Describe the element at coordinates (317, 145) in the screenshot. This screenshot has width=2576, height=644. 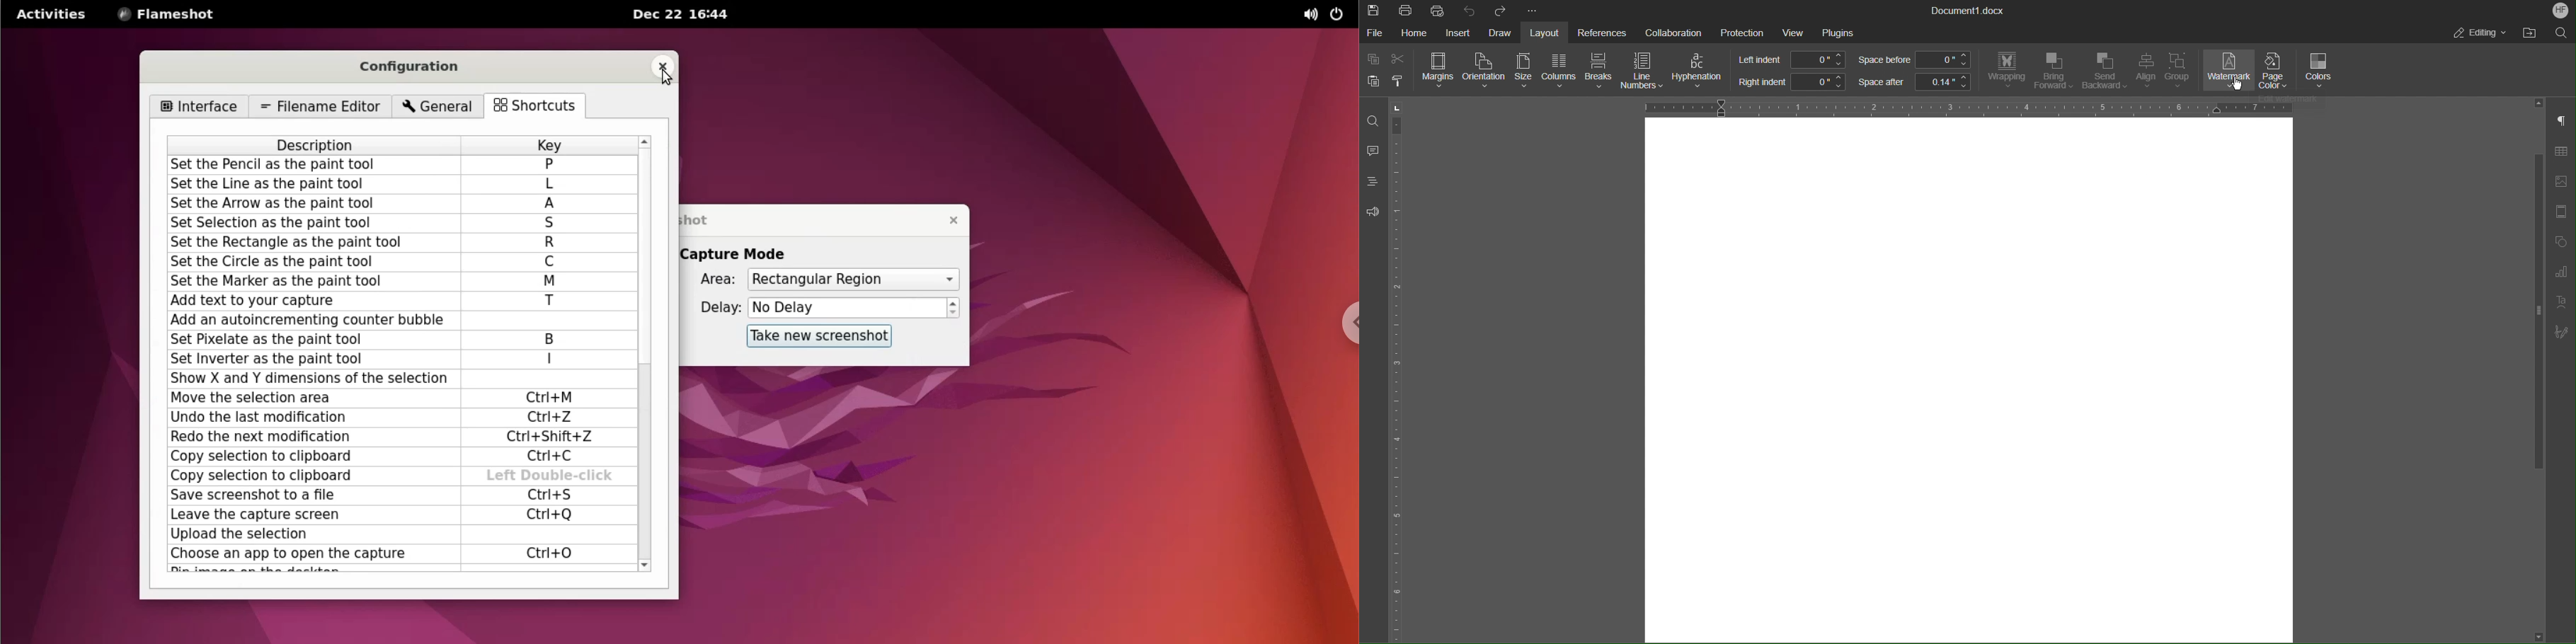
I see `description ` at that location.